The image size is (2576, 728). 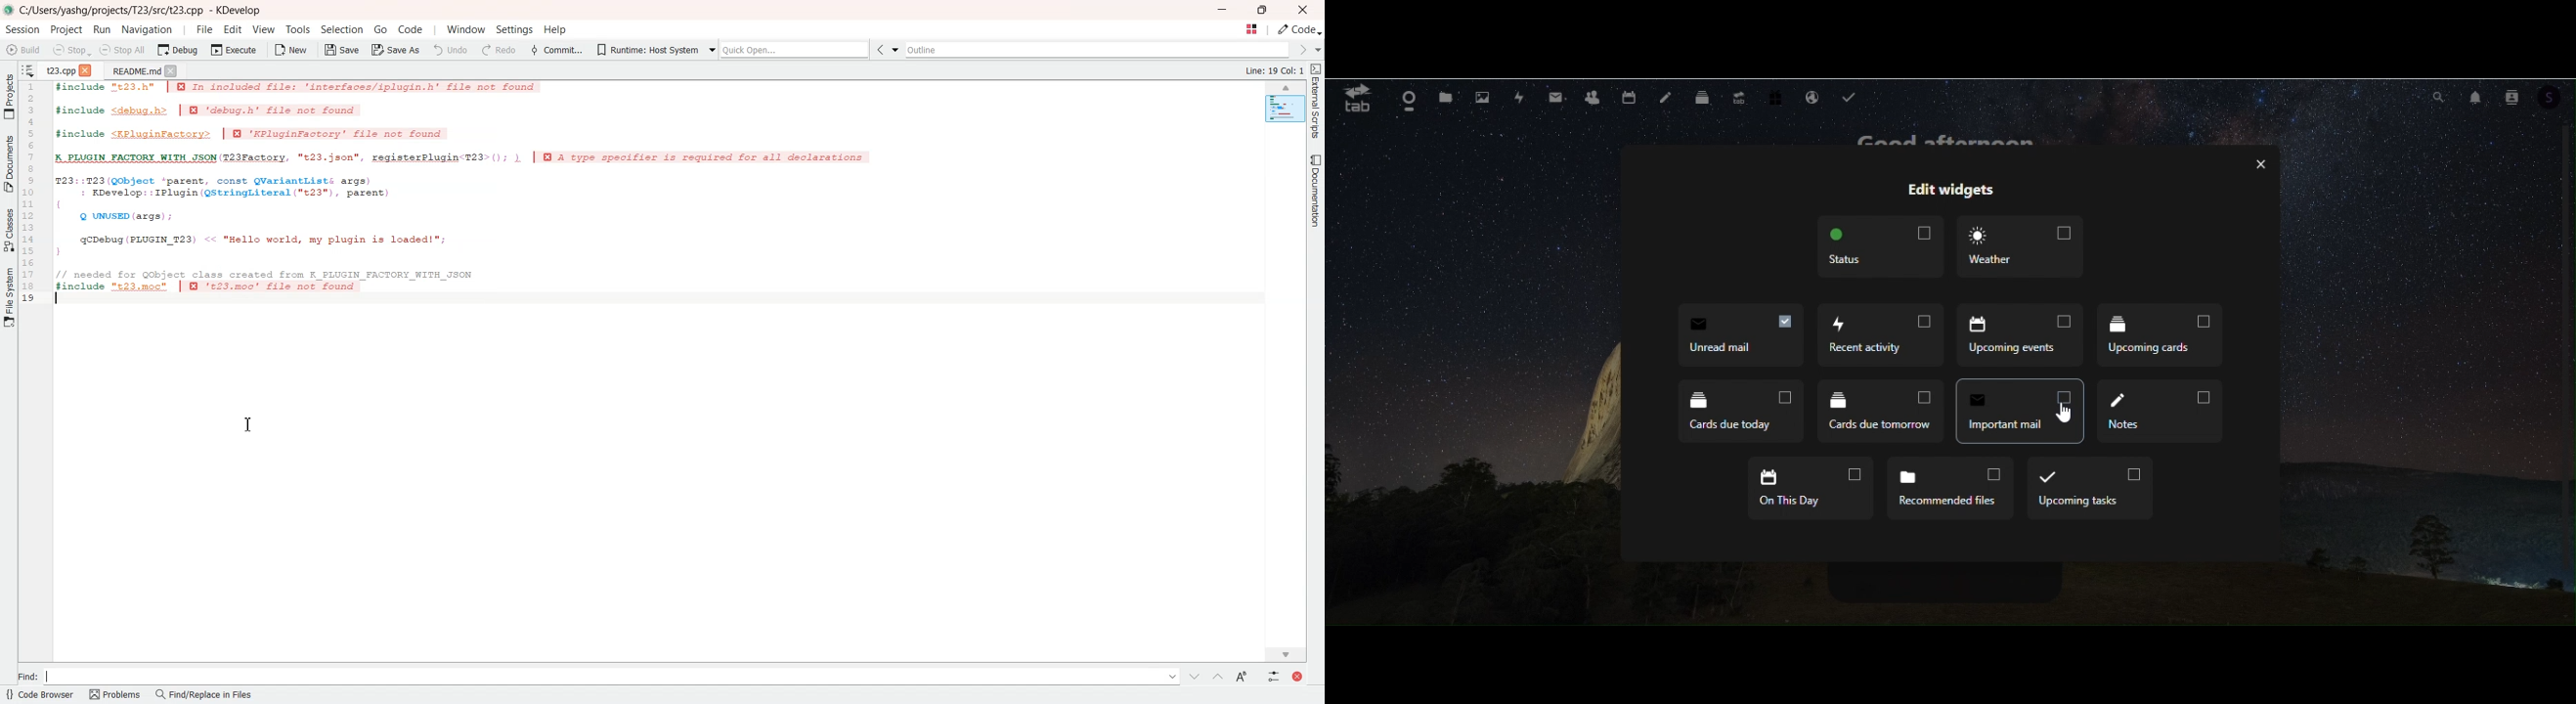 What do you see at coordinates (1950, 191) in the screenshot?
I see `Edit widget` at bounding box center [1950, 191].